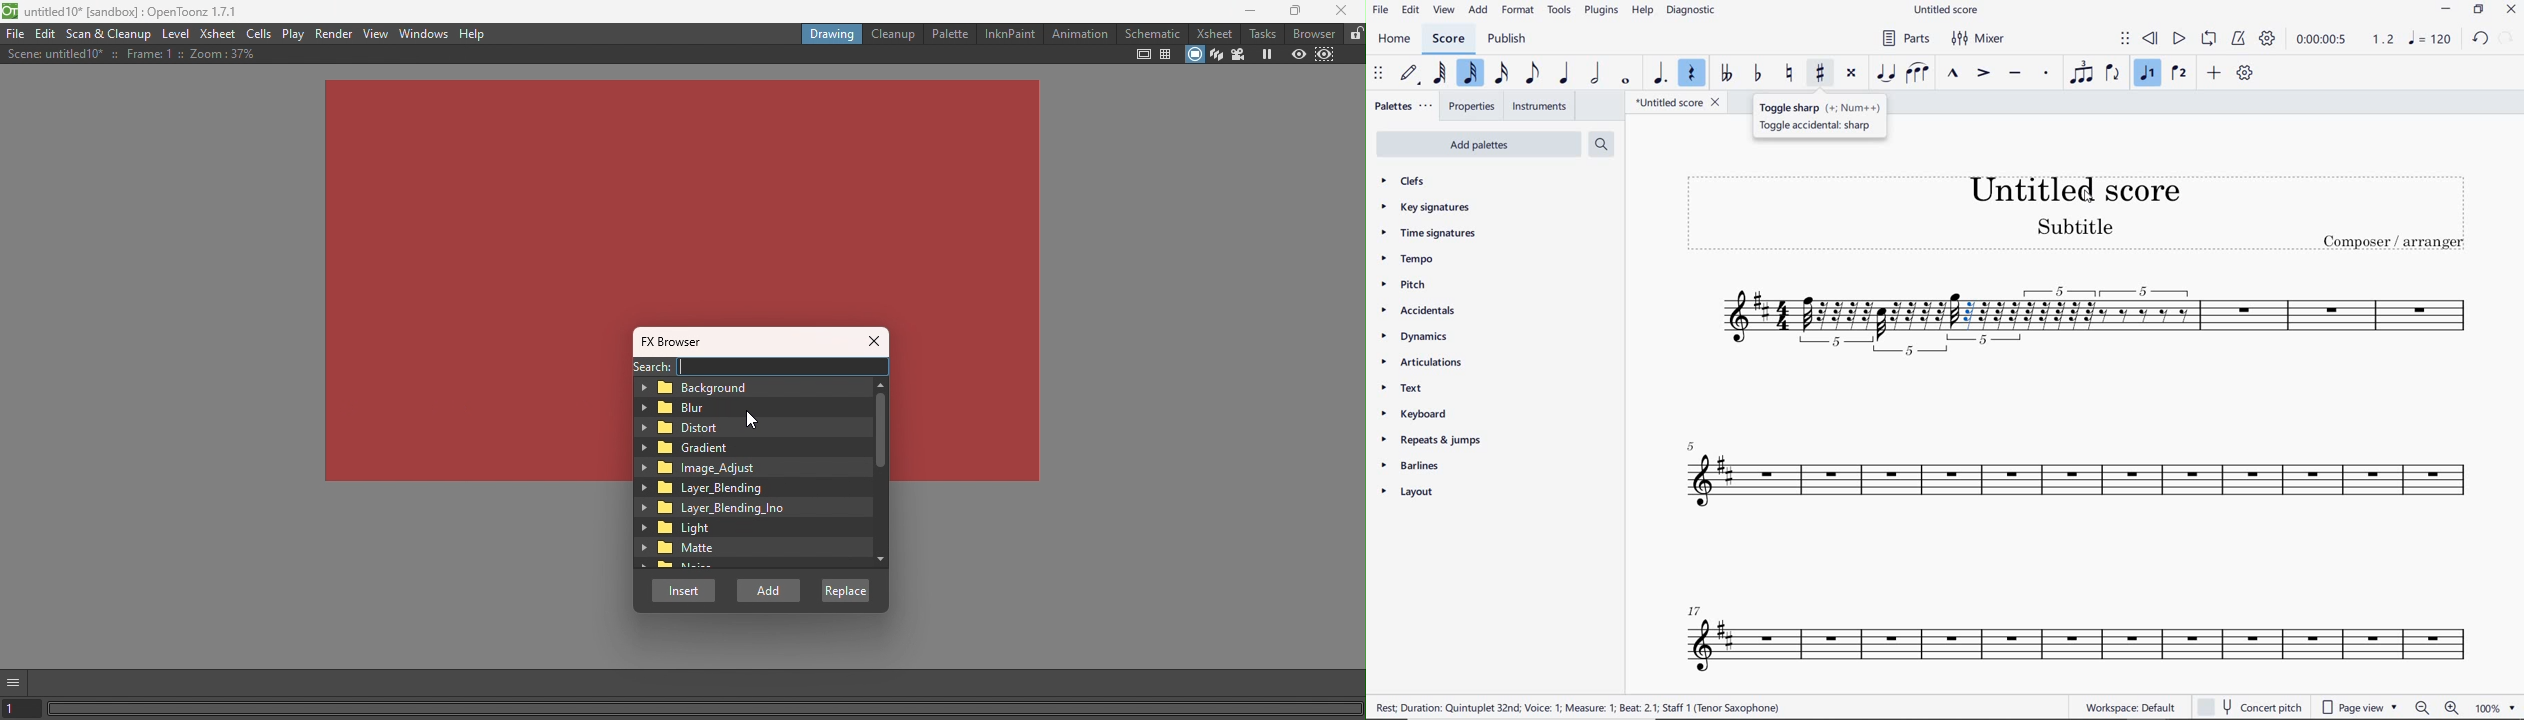 This screenshot has height=728, width=2548. What do you see at coordinates (1501, 73) in the screenshot?
I see `16TH NOTE` at bounding box center [1501, 73].